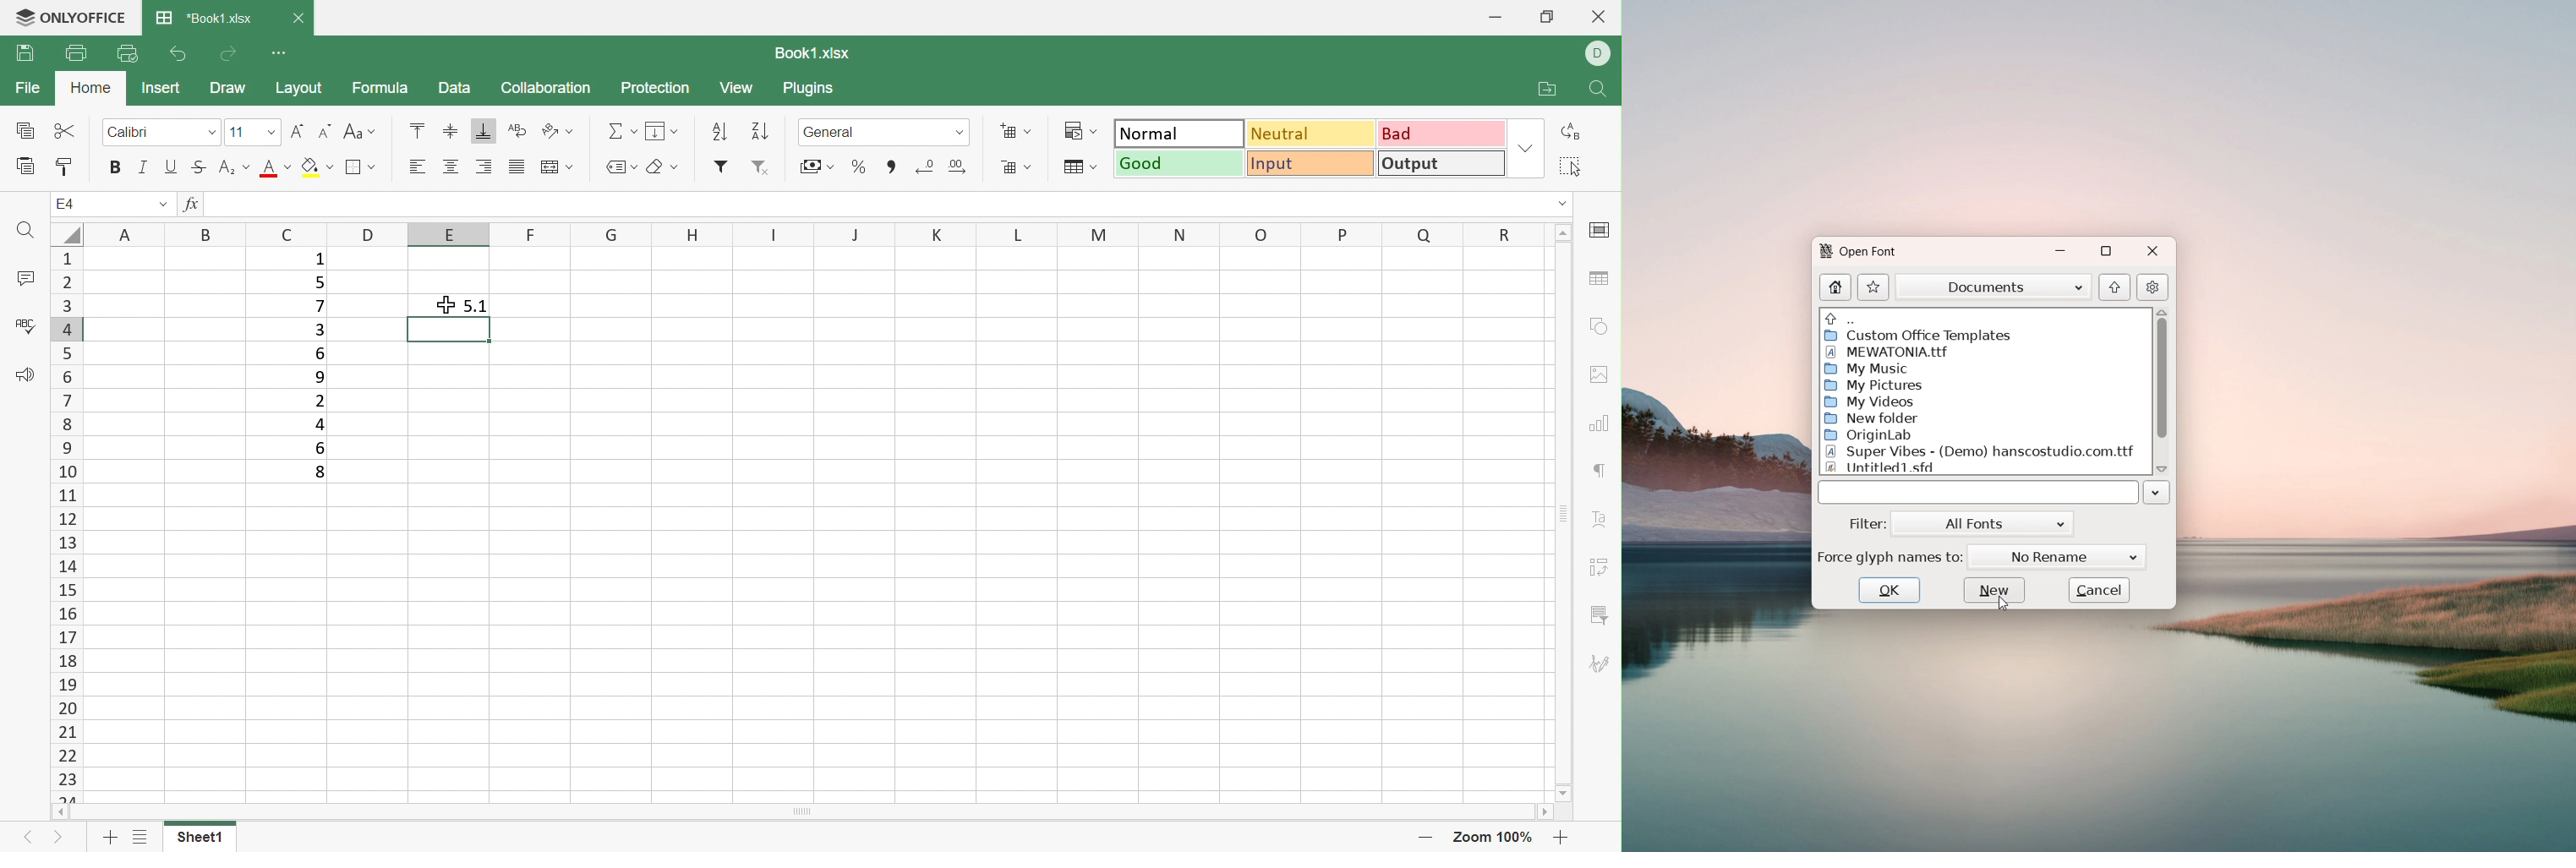 The height and width of the screenshot is (868, 2576). Describe the element at coordinates (67, 523) in the screenshot. I see `Row Number` at that location.